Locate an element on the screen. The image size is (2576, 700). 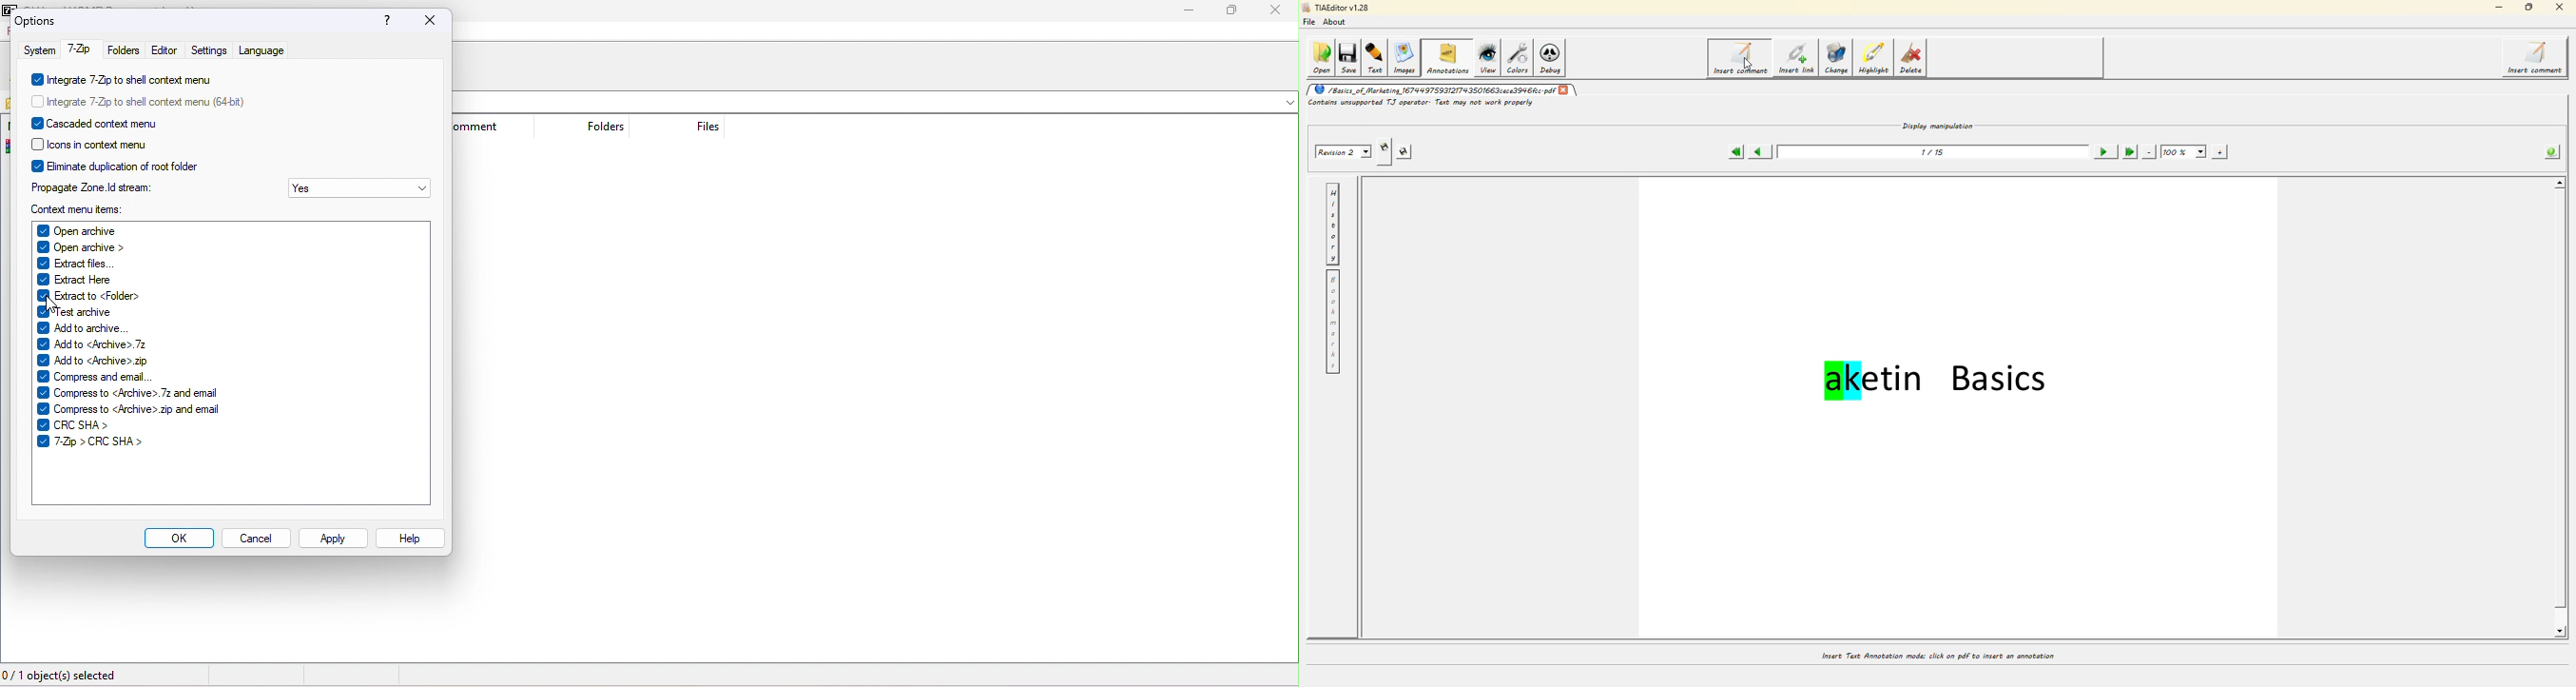
0/1 object (s) selected is located at coordinates (63, 677).